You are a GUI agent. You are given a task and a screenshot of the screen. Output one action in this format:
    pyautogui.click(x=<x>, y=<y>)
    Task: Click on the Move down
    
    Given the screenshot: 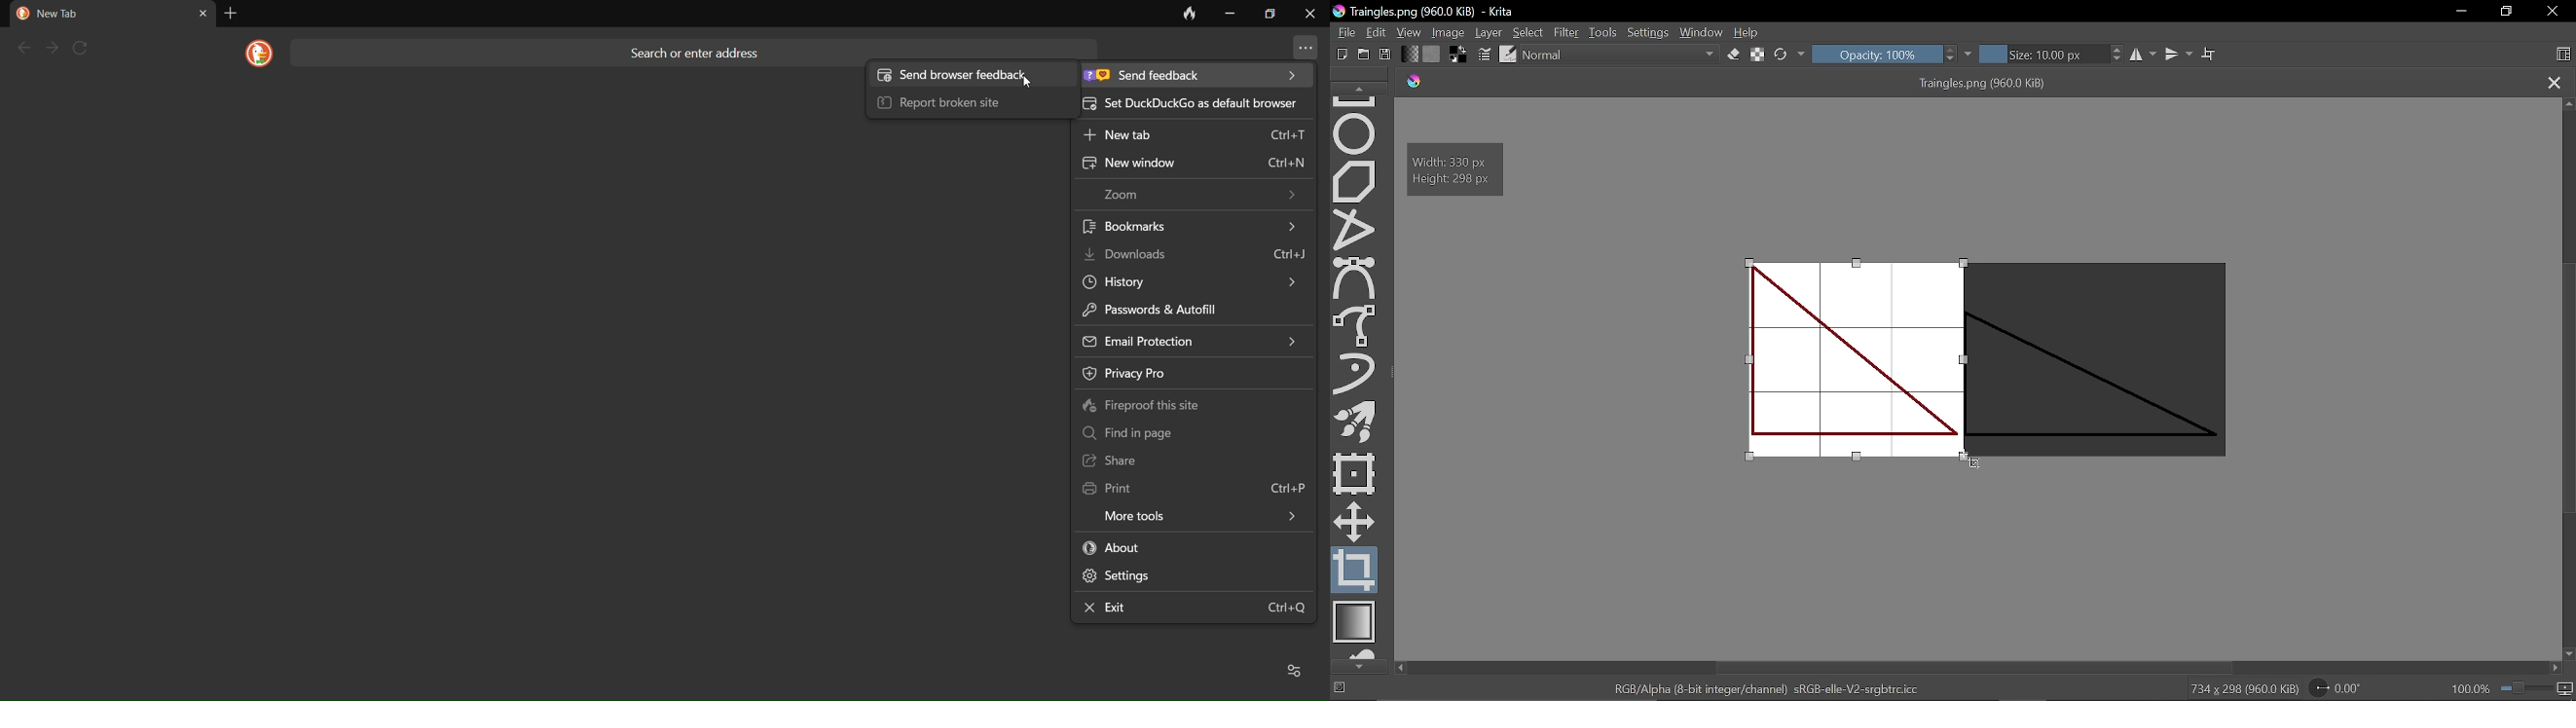 What is the action you would take?
    pyautogui.click(x=2568, y=654)
    